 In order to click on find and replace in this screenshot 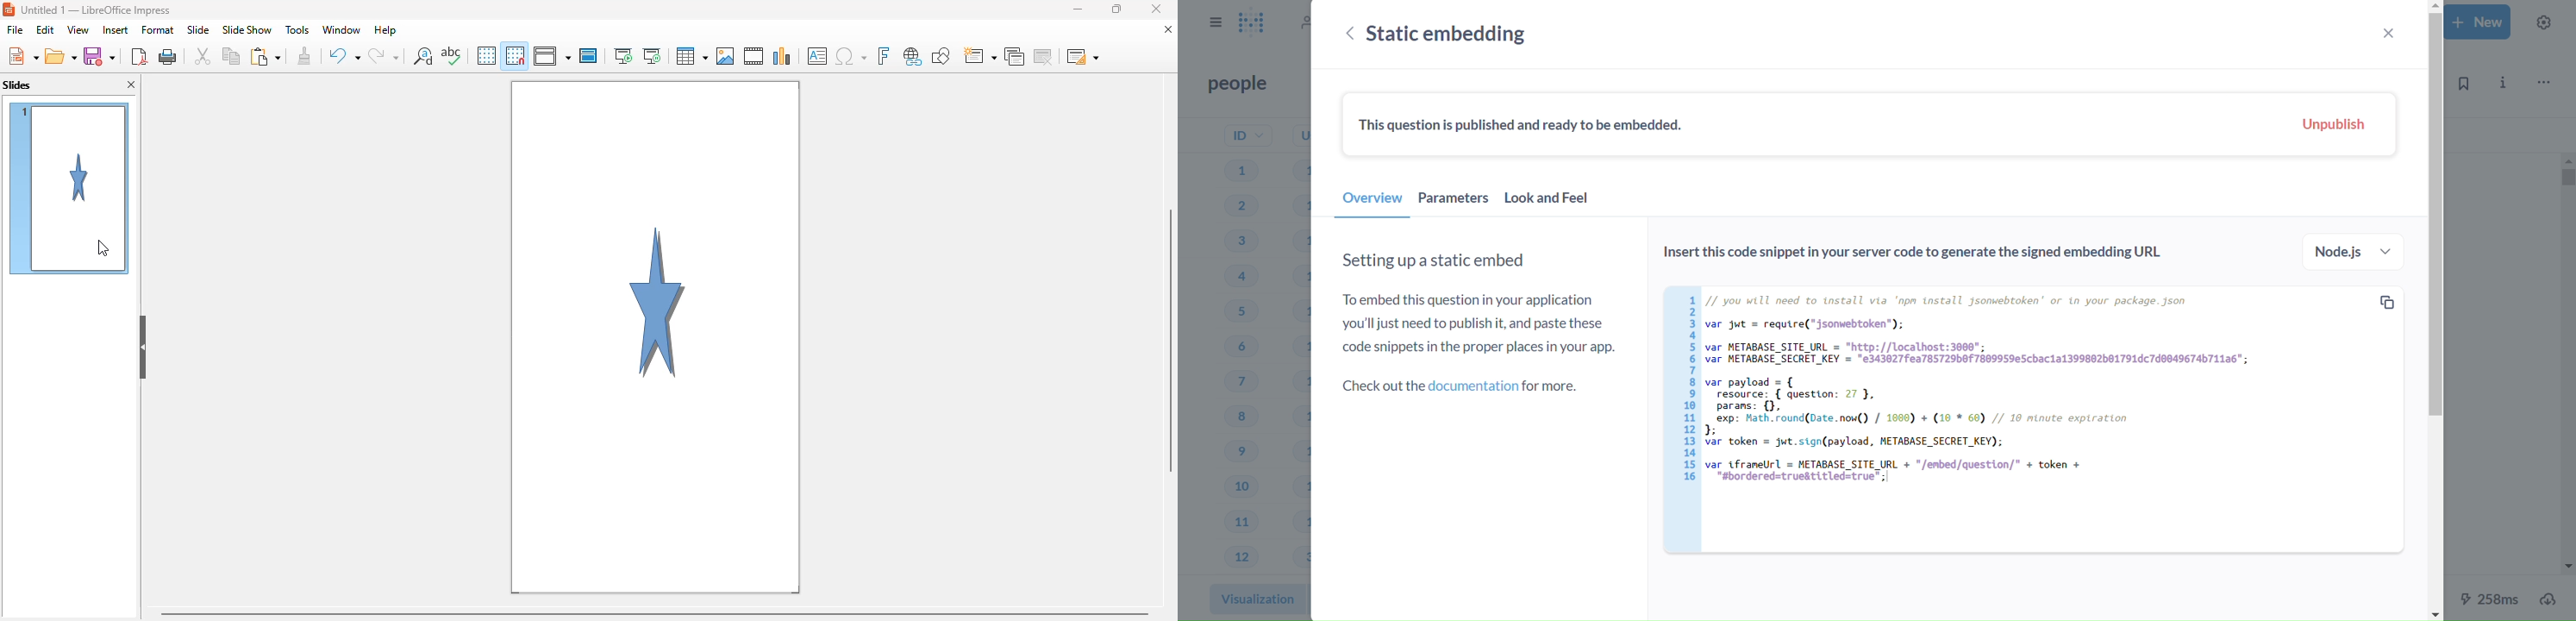, I will do `click(423, 56)`.